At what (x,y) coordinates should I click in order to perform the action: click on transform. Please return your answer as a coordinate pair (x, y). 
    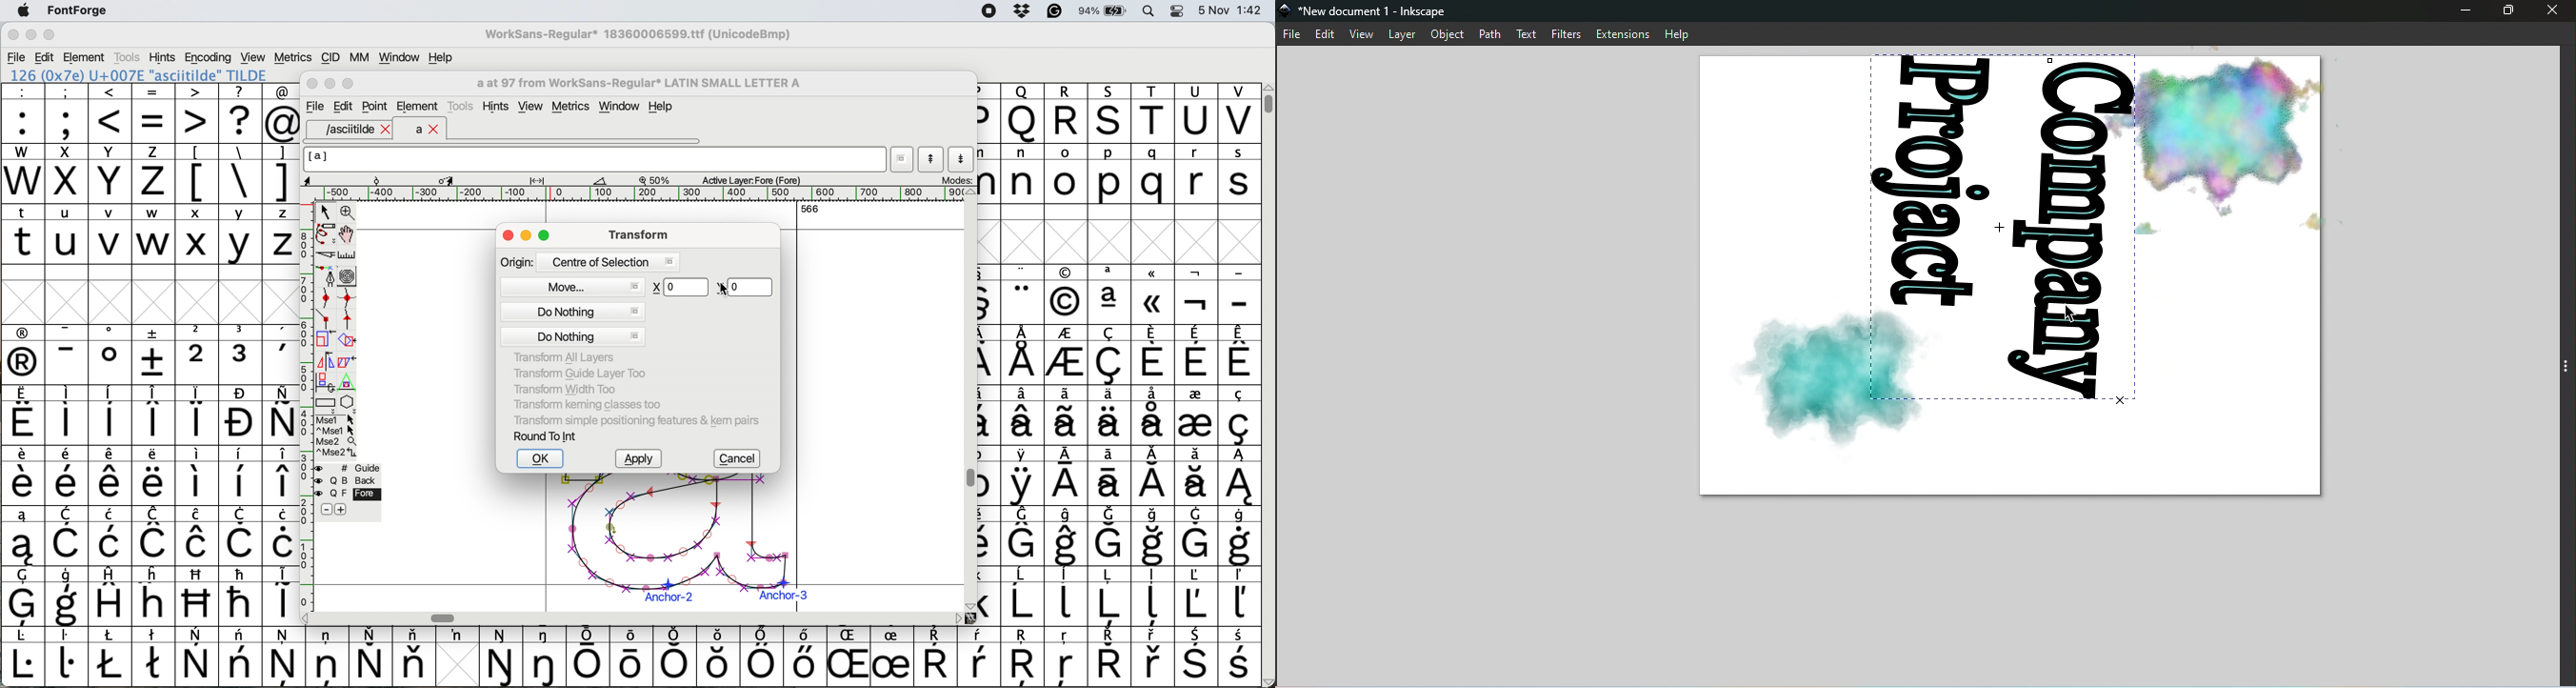
    Looking at the image, I should click on (636, 234).